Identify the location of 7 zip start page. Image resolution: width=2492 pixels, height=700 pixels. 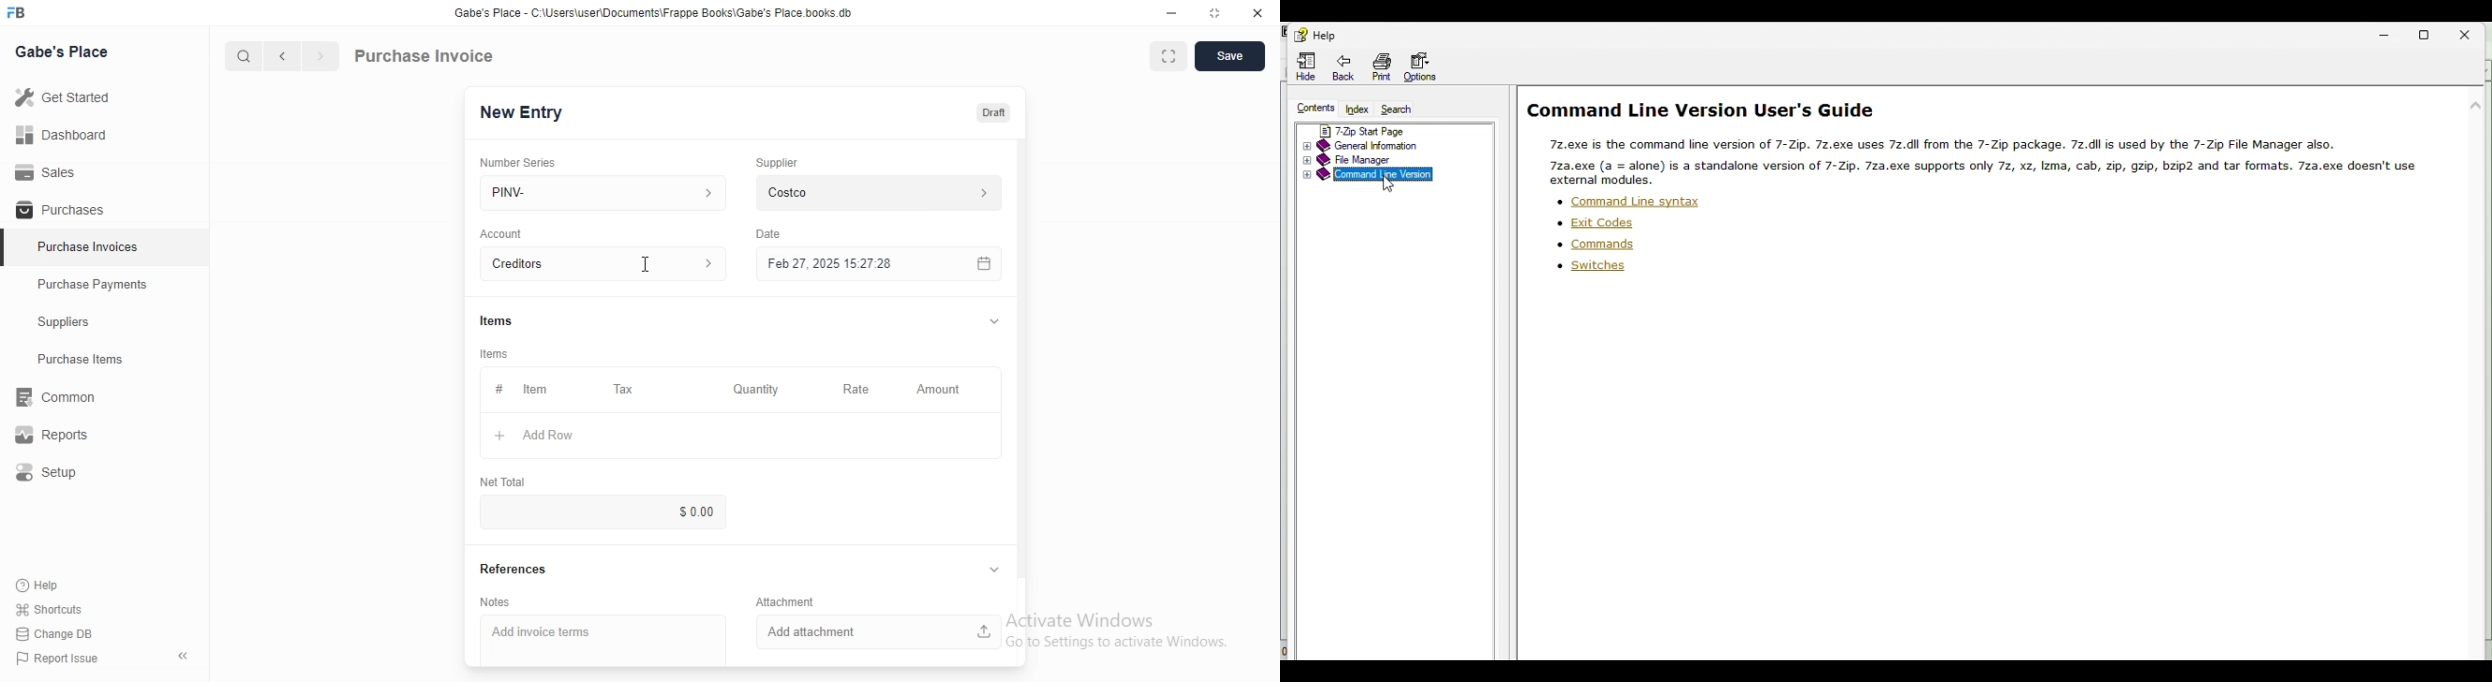
(1397, 130).